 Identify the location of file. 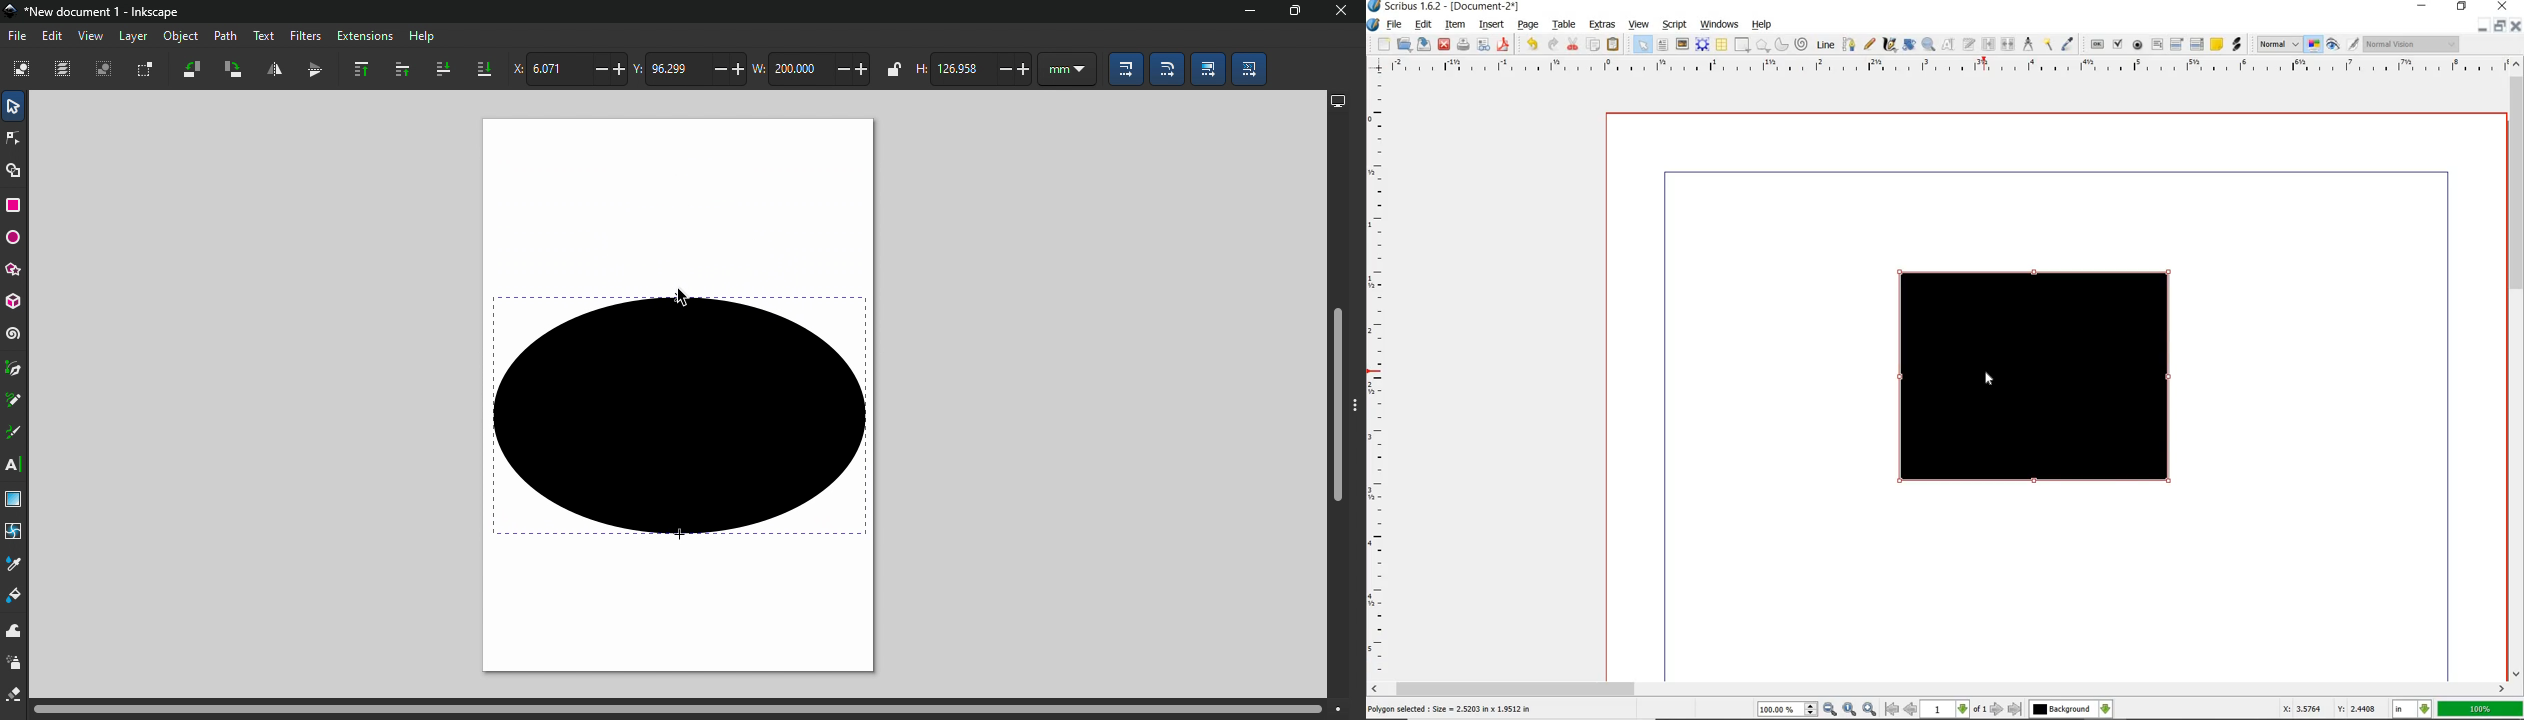
(1395, 26).